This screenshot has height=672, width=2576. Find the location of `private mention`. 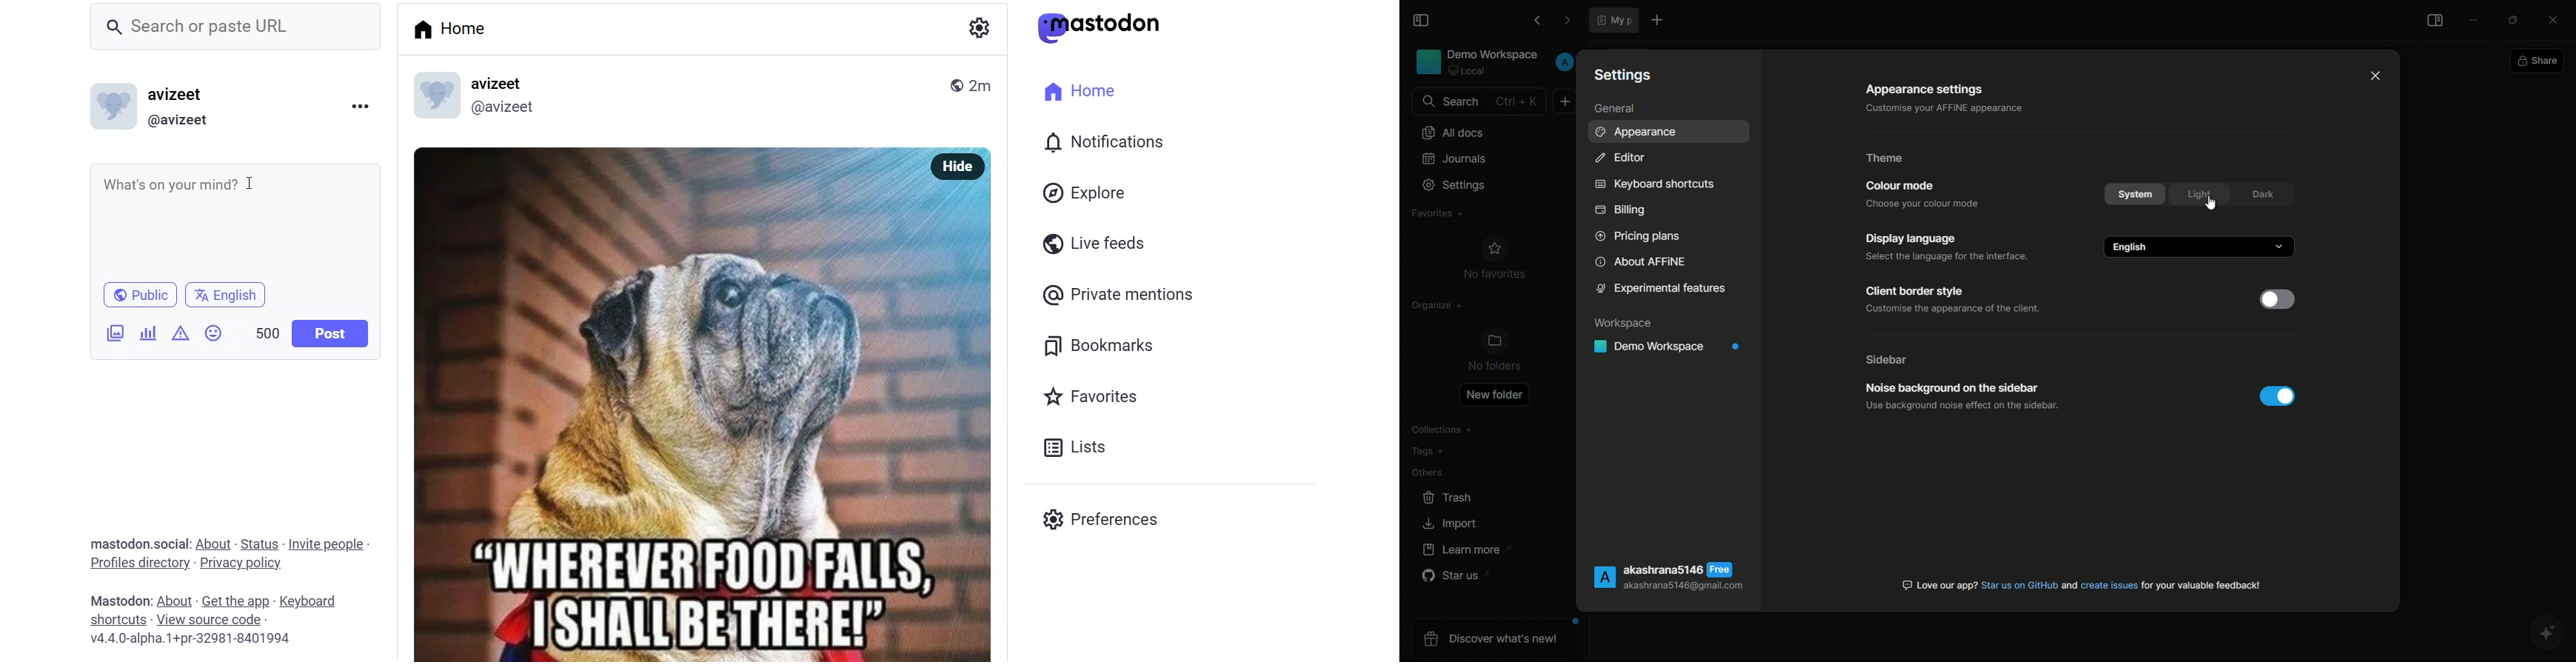

private mention is located at coordinates (1123, 296).